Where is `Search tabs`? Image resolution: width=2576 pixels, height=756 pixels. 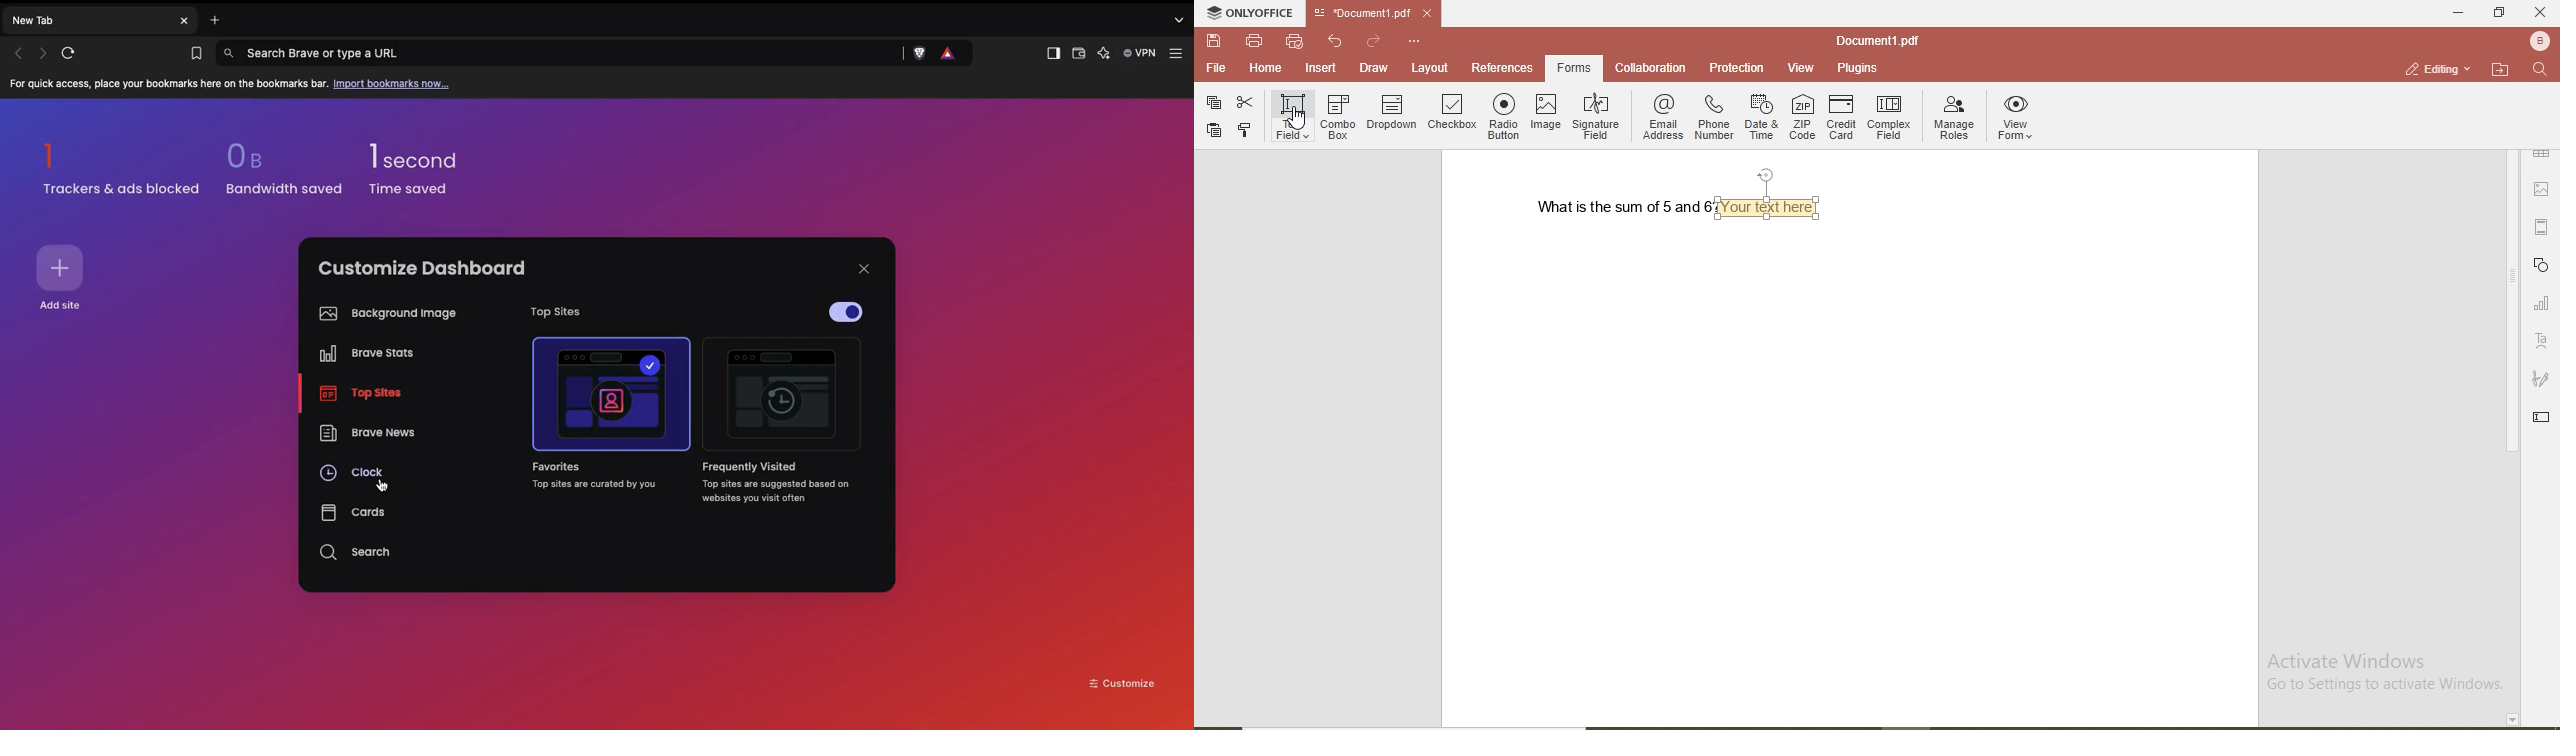
Search tabs is located at coordinates (1182, 19).